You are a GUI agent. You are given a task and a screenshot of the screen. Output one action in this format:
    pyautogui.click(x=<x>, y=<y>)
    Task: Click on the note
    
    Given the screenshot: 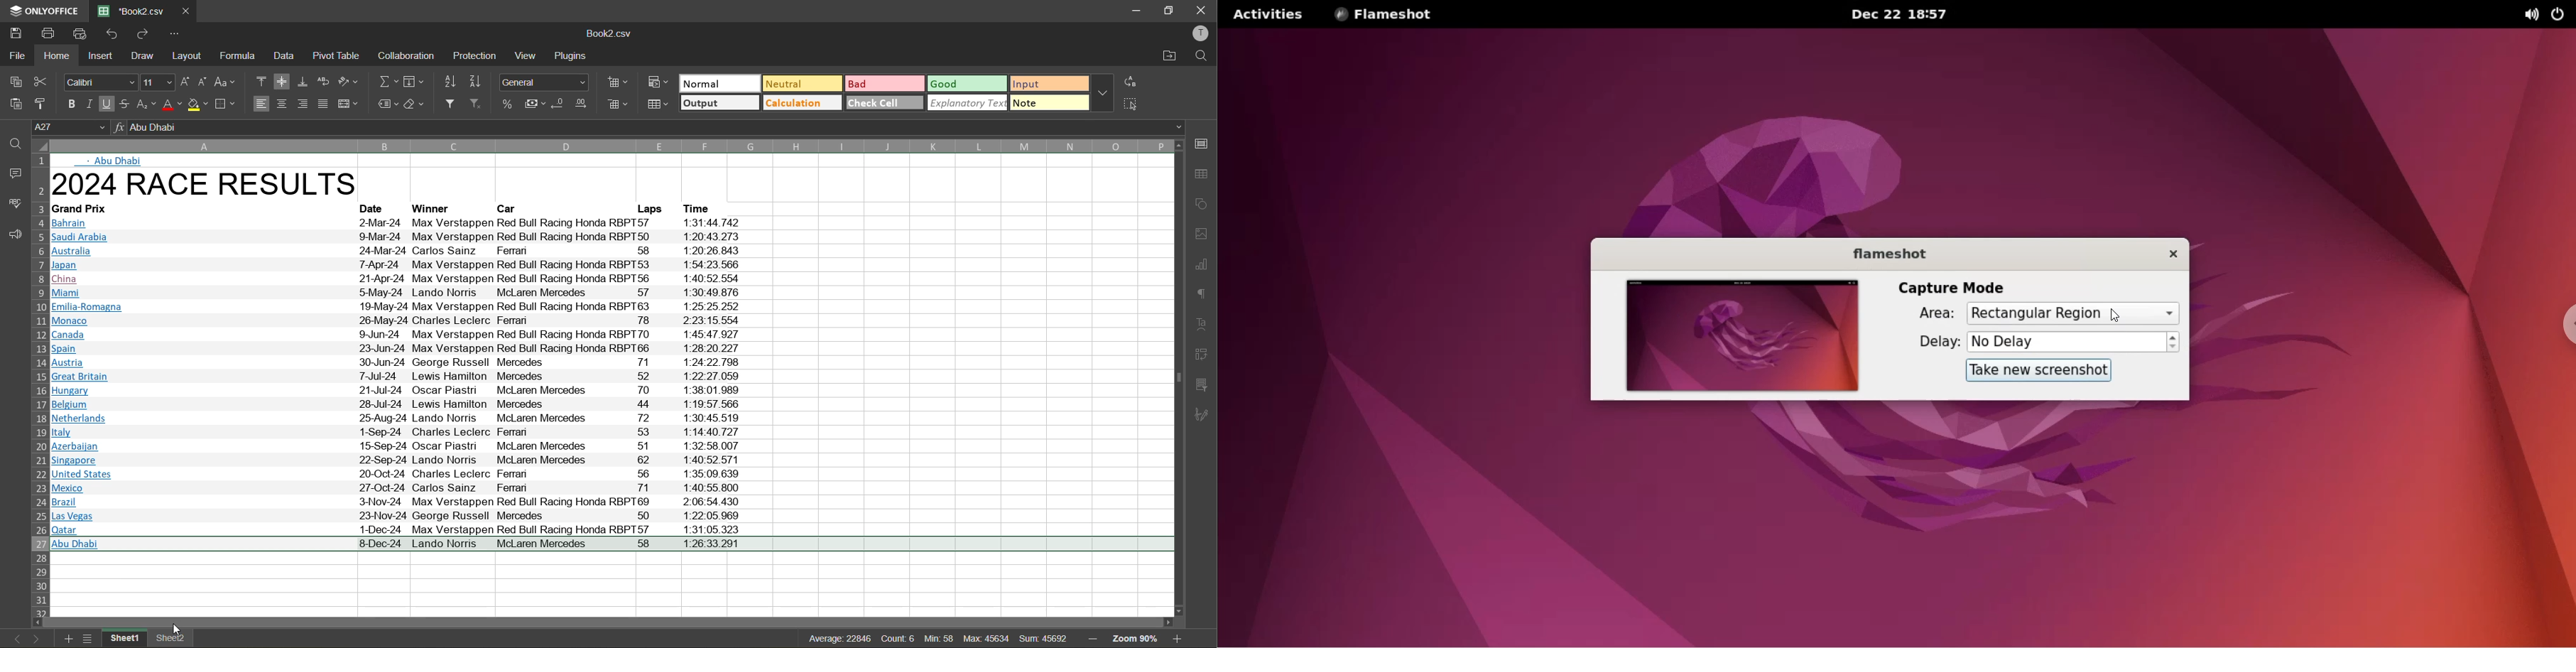 What is the action you would take?
    pyautogui.click(x=1050, y=103)
    